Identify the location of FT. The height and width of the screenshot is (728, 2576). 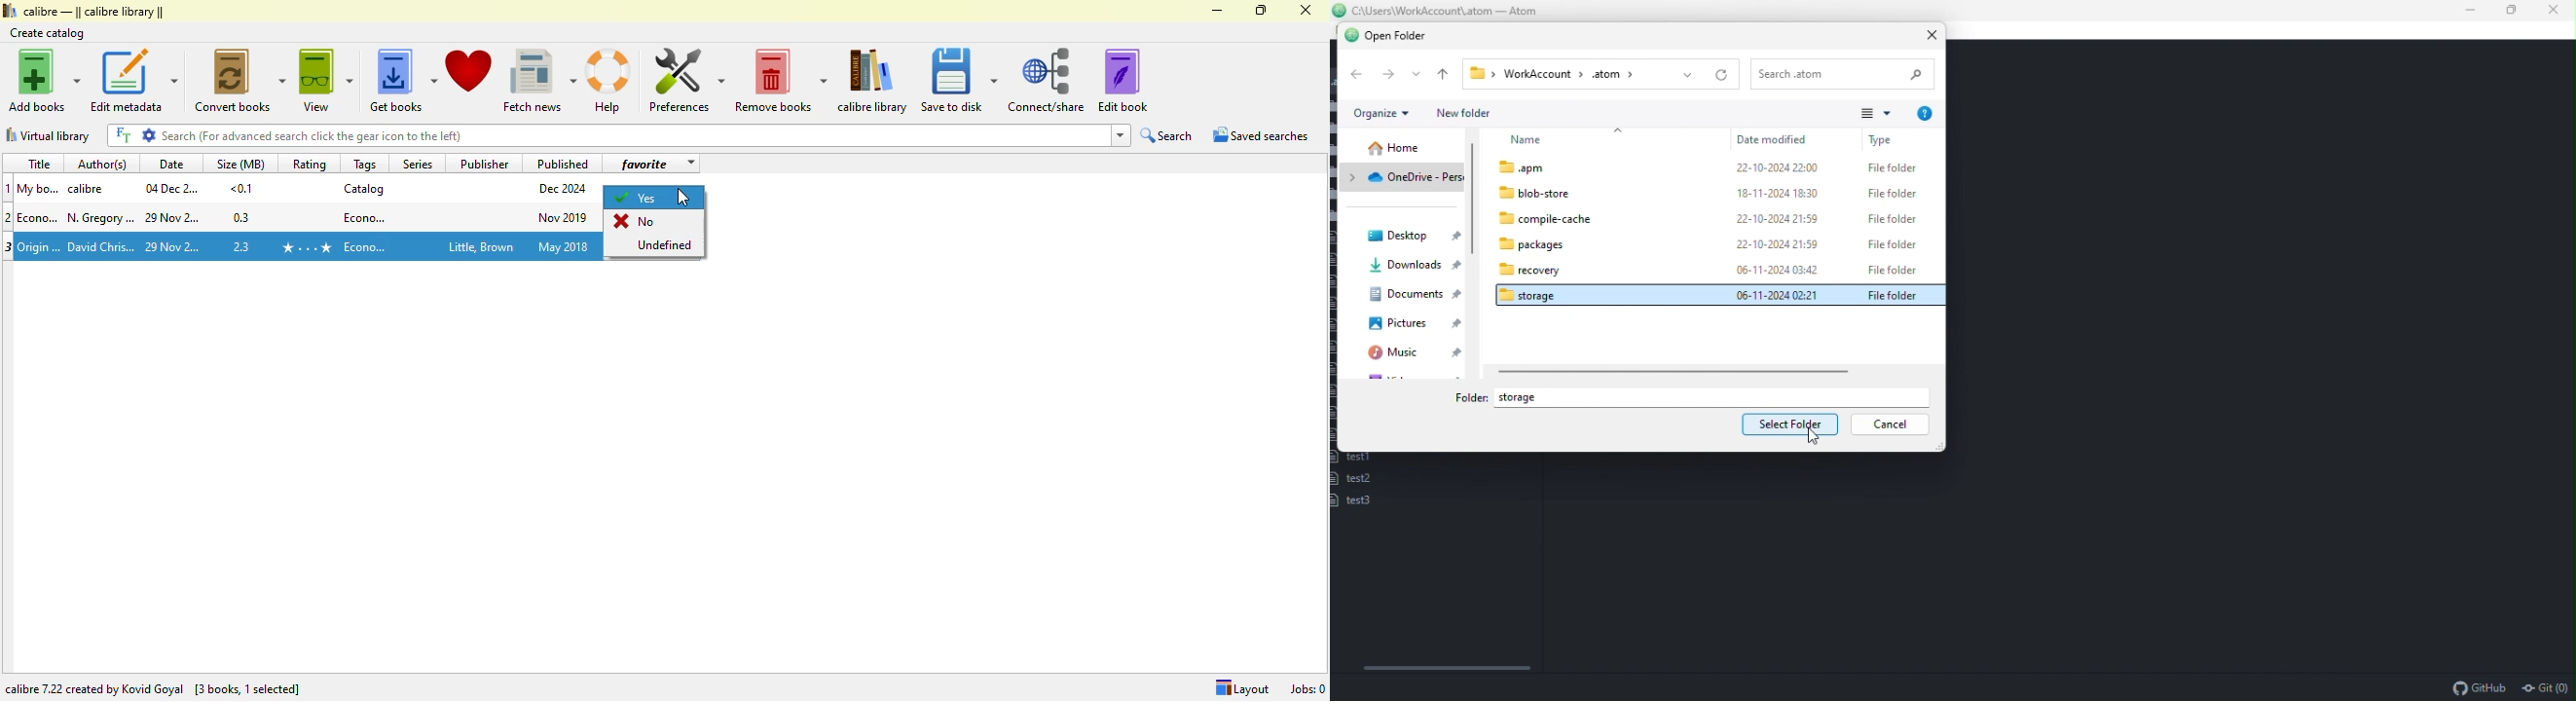
(122, 135).